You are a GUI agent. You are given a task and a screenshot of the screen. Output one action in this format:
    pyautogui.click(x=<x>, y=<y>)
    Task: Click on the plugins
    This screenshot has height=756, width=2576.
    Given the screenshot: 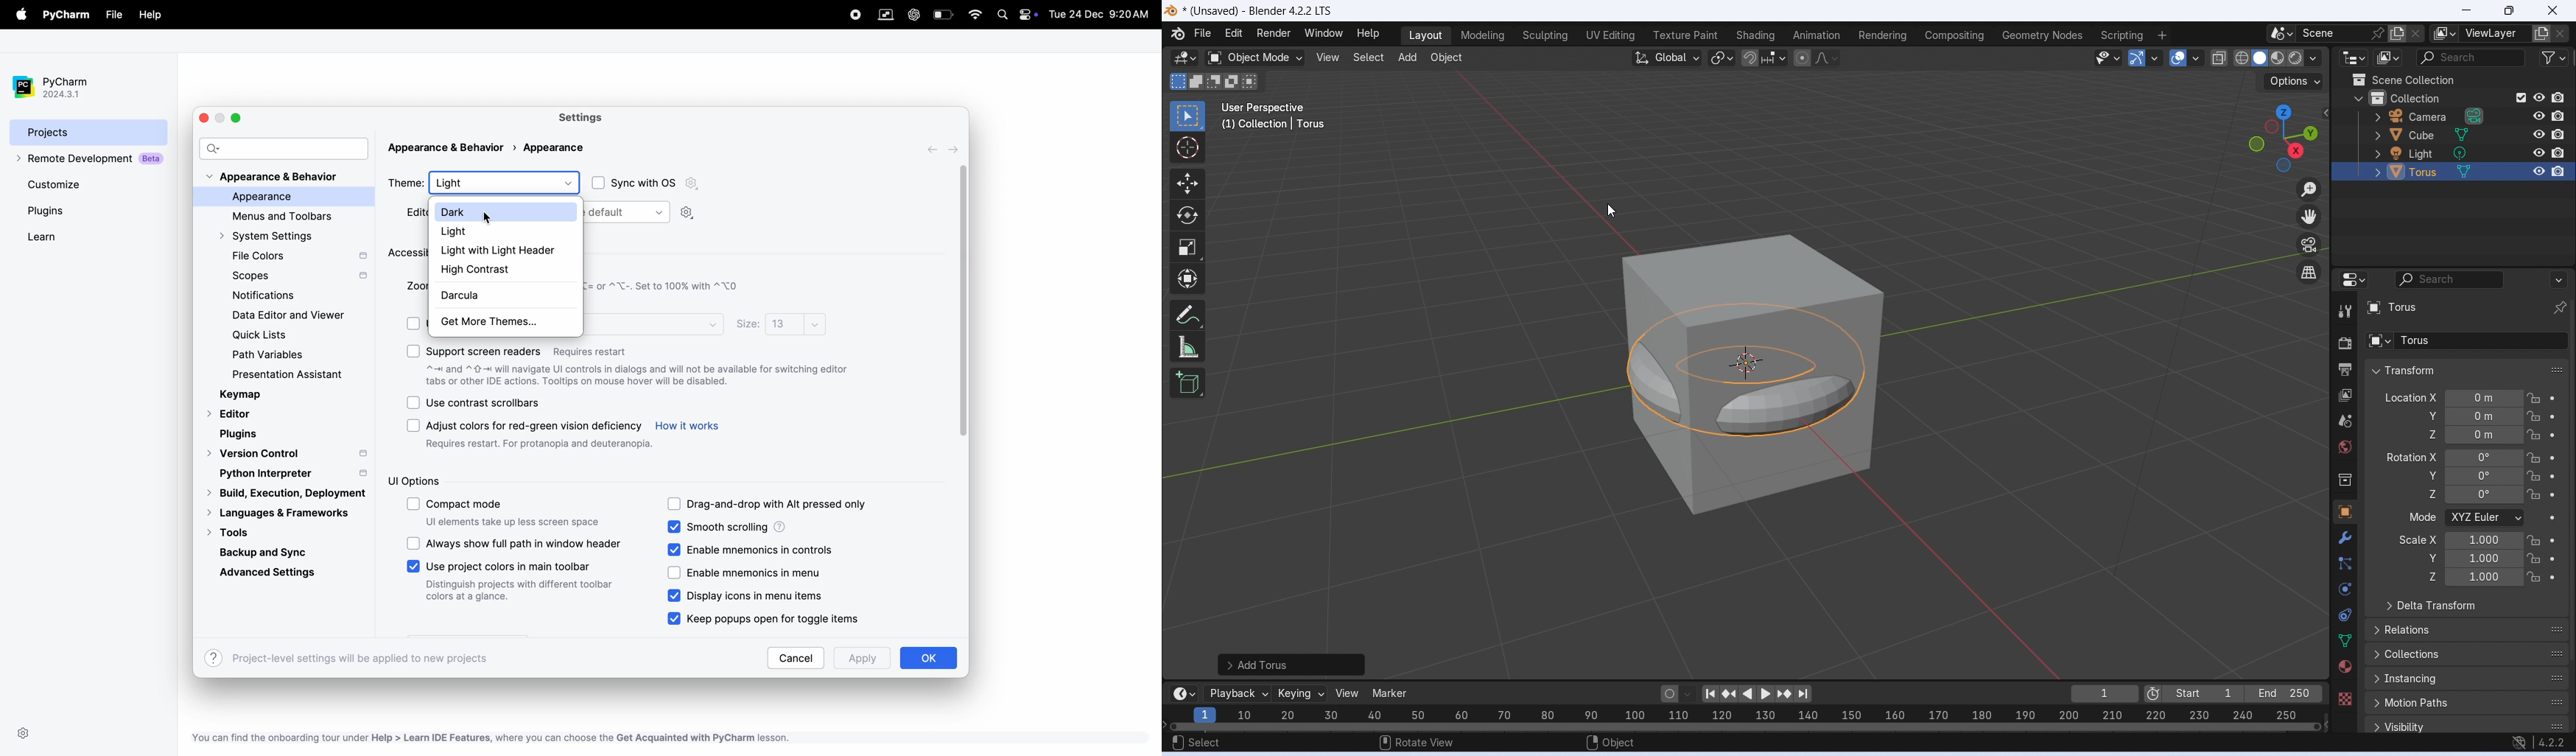 What is the action you would take?
    pyautogui.click(x=66, y=211)
    